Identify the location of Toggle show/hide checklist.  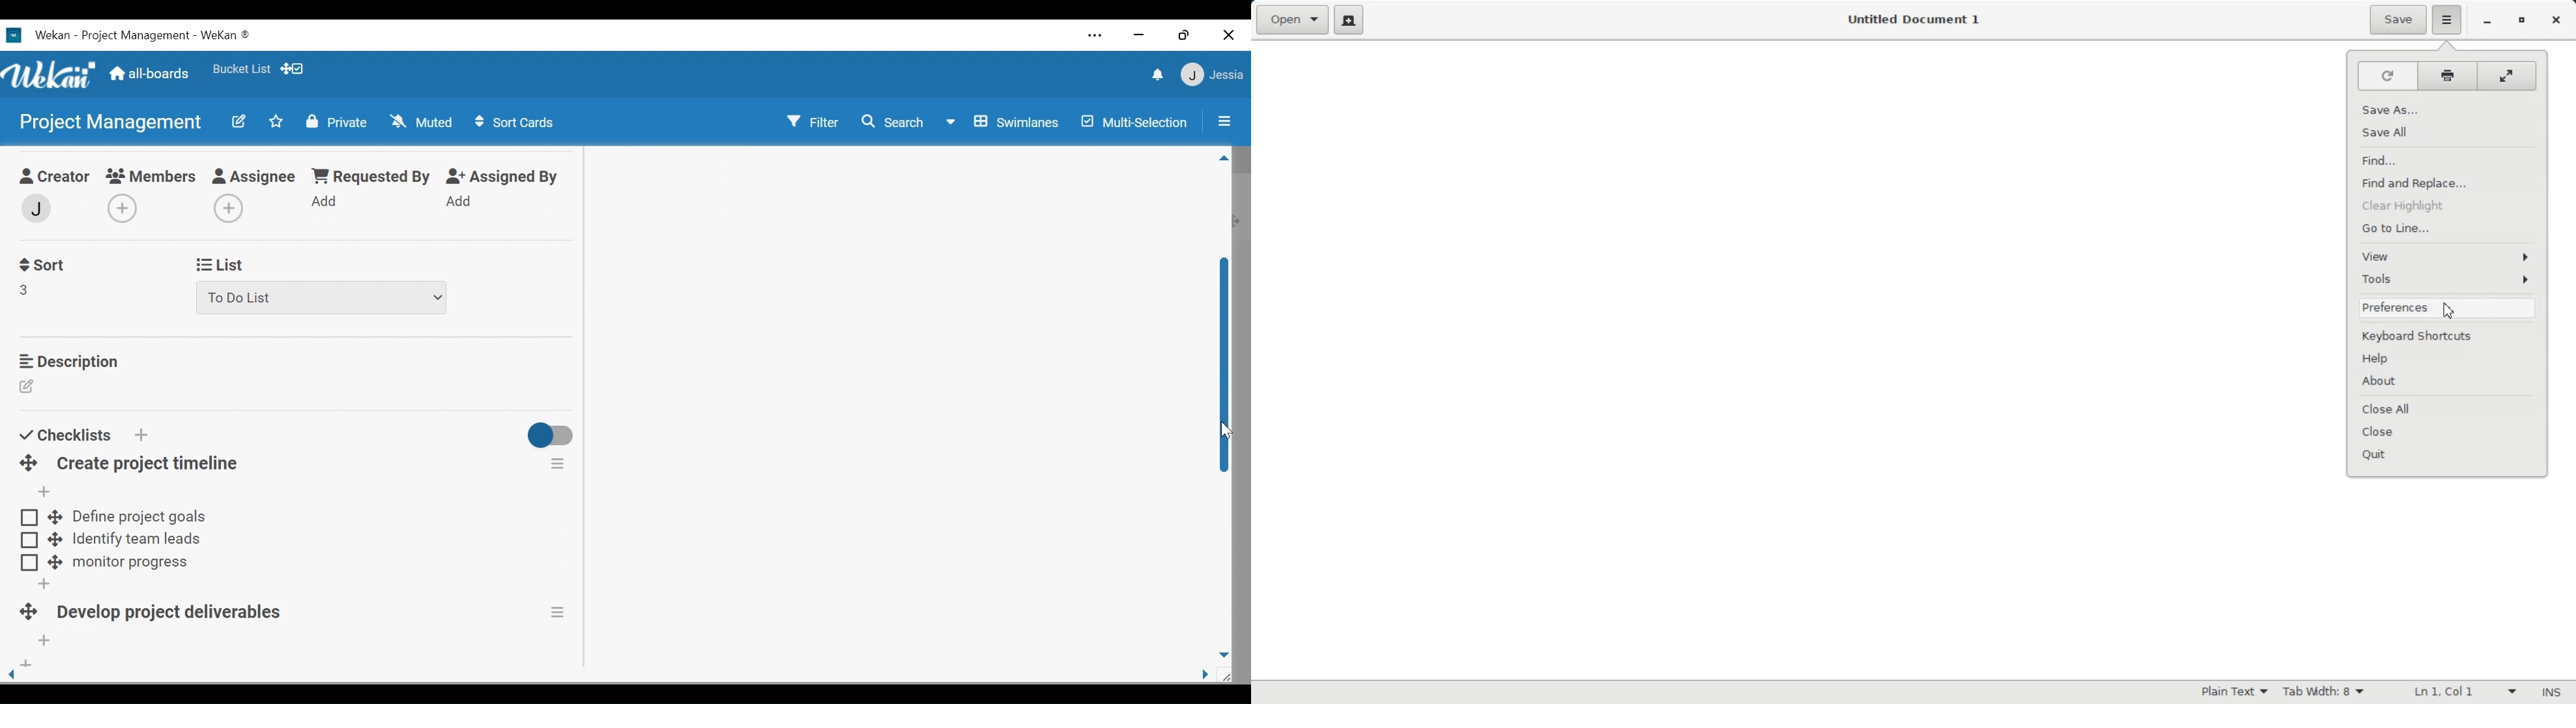
(552, 437).